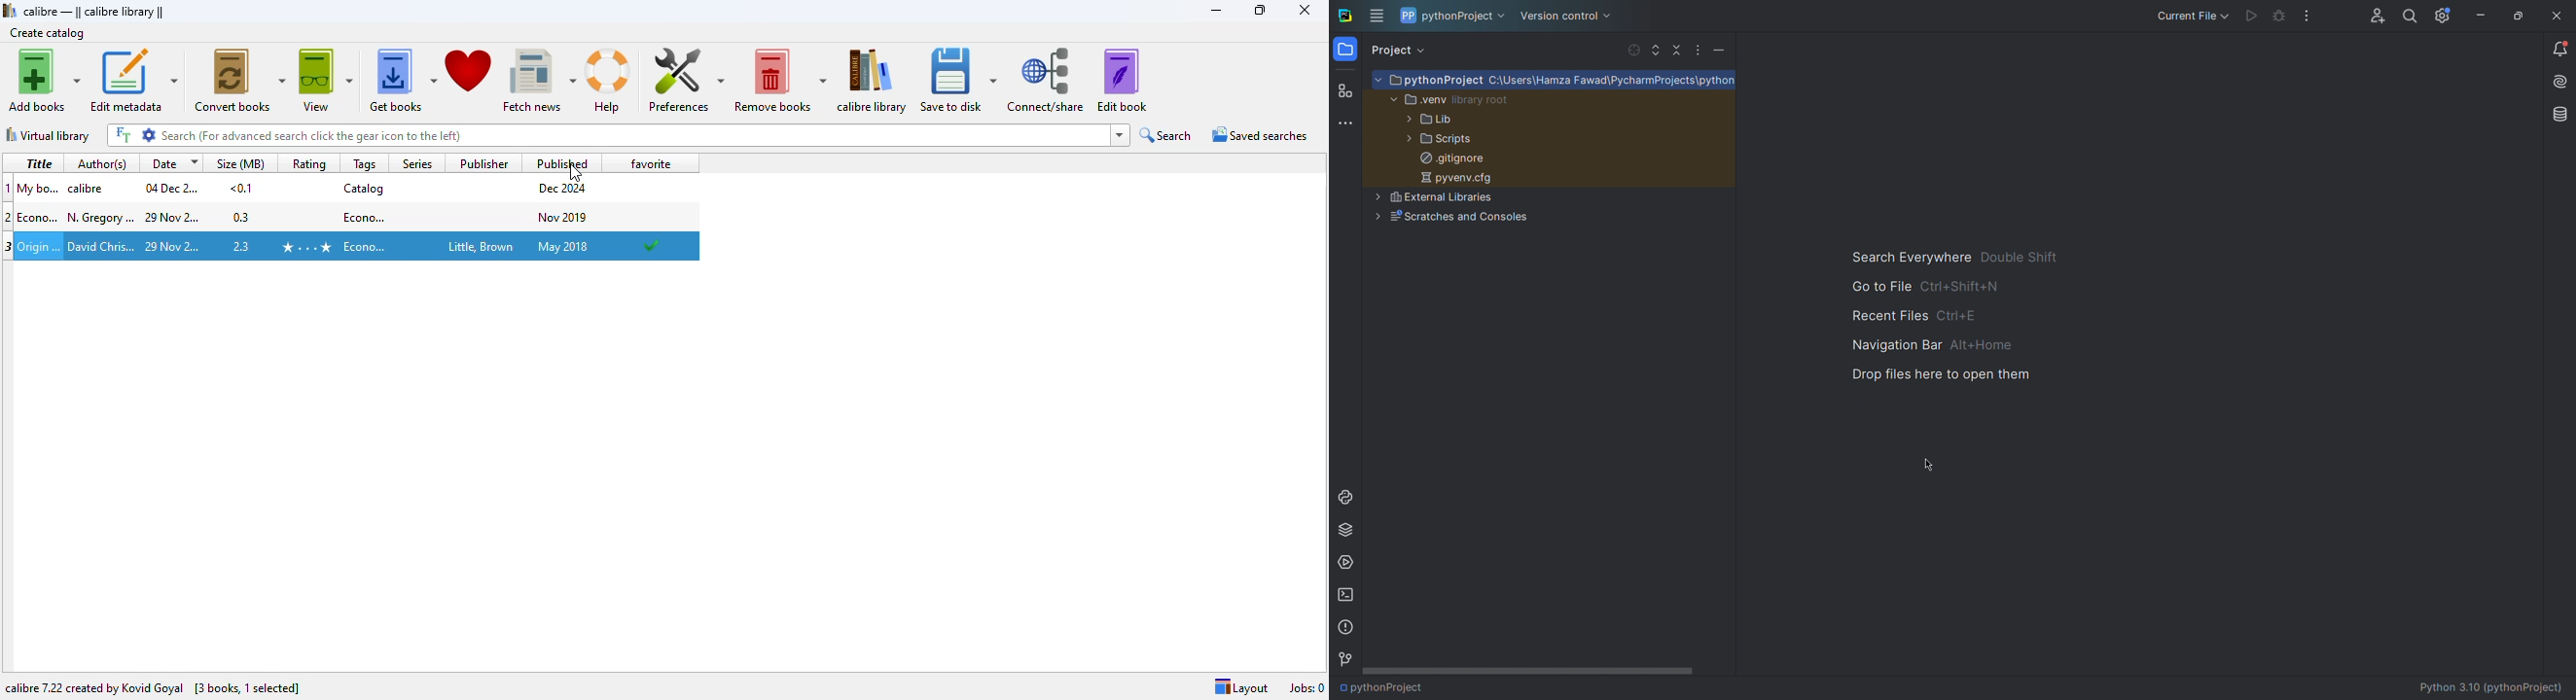 The width and height of the screenshot is (2576, 700). What do you see at coordinates (150, 134) in the screenshot?
I see `settings` at bounding box center [150, 134].